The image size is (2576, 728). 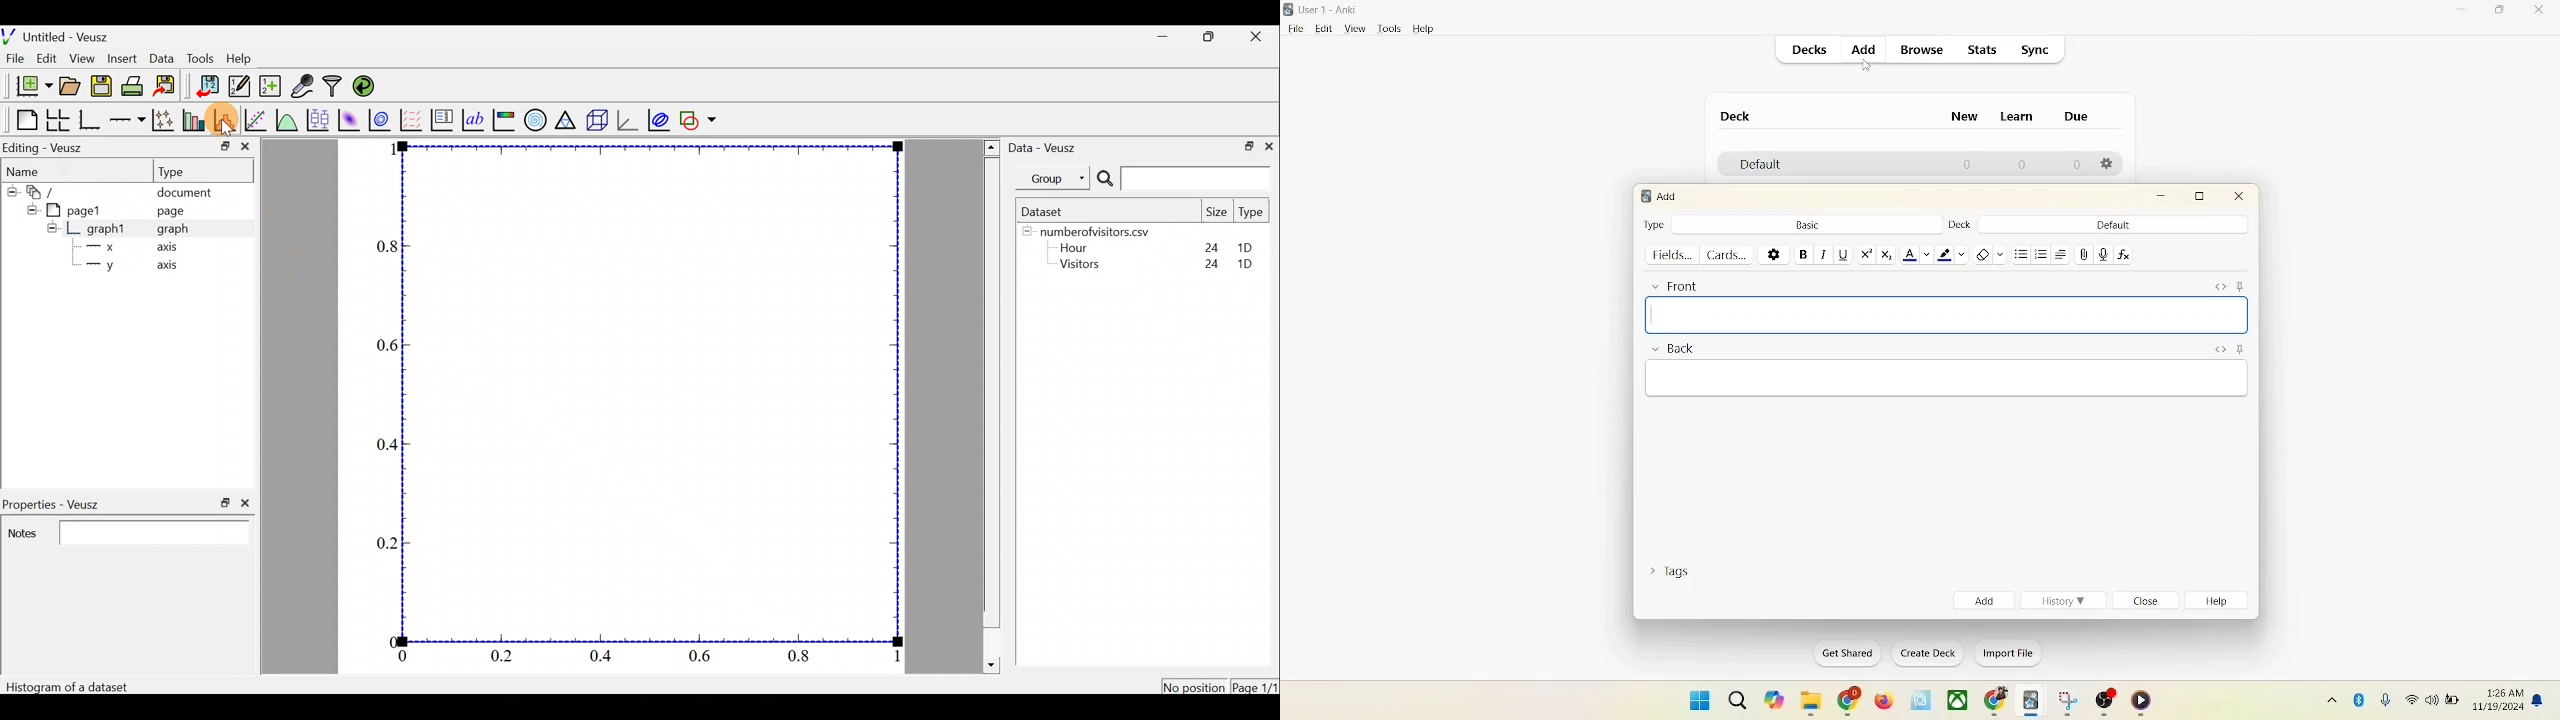 I want to click on close, so click(x=2148, y=602).